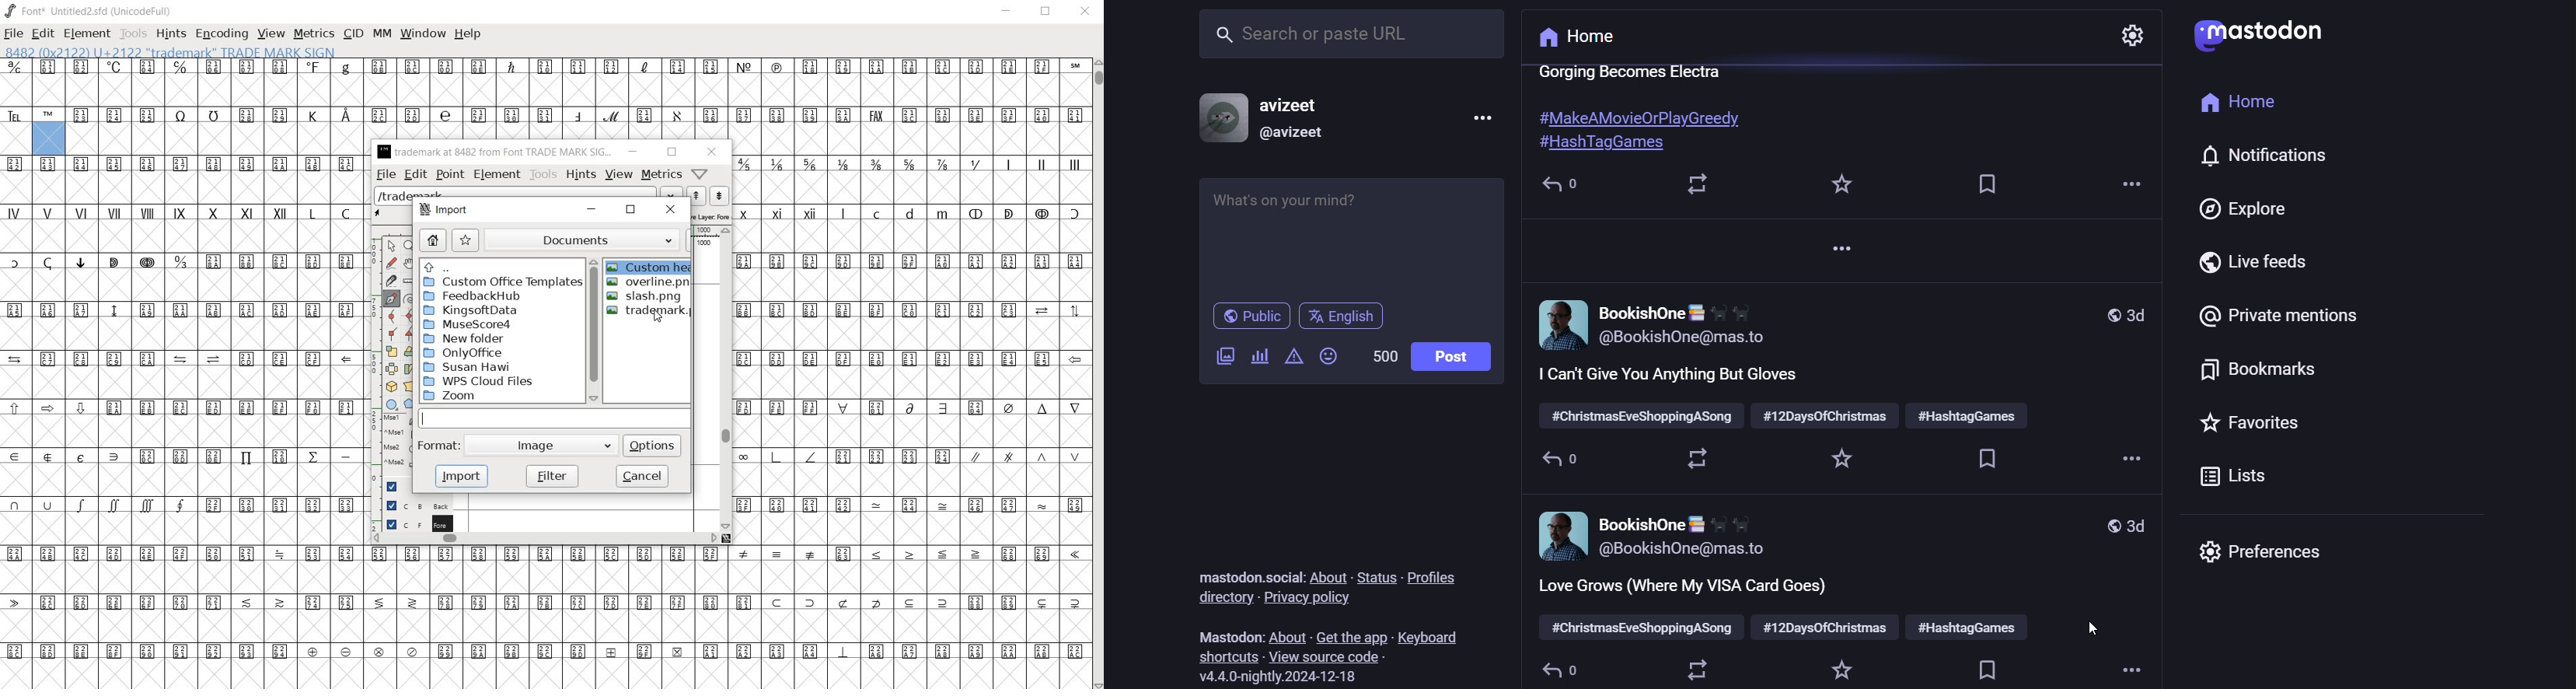 Image resolution: width=2576 pixels, height=700 pixels. What do you see at coordinates (2262, 551) in the screenshot?
I see `preferences` at bounding box center [2262, 551].